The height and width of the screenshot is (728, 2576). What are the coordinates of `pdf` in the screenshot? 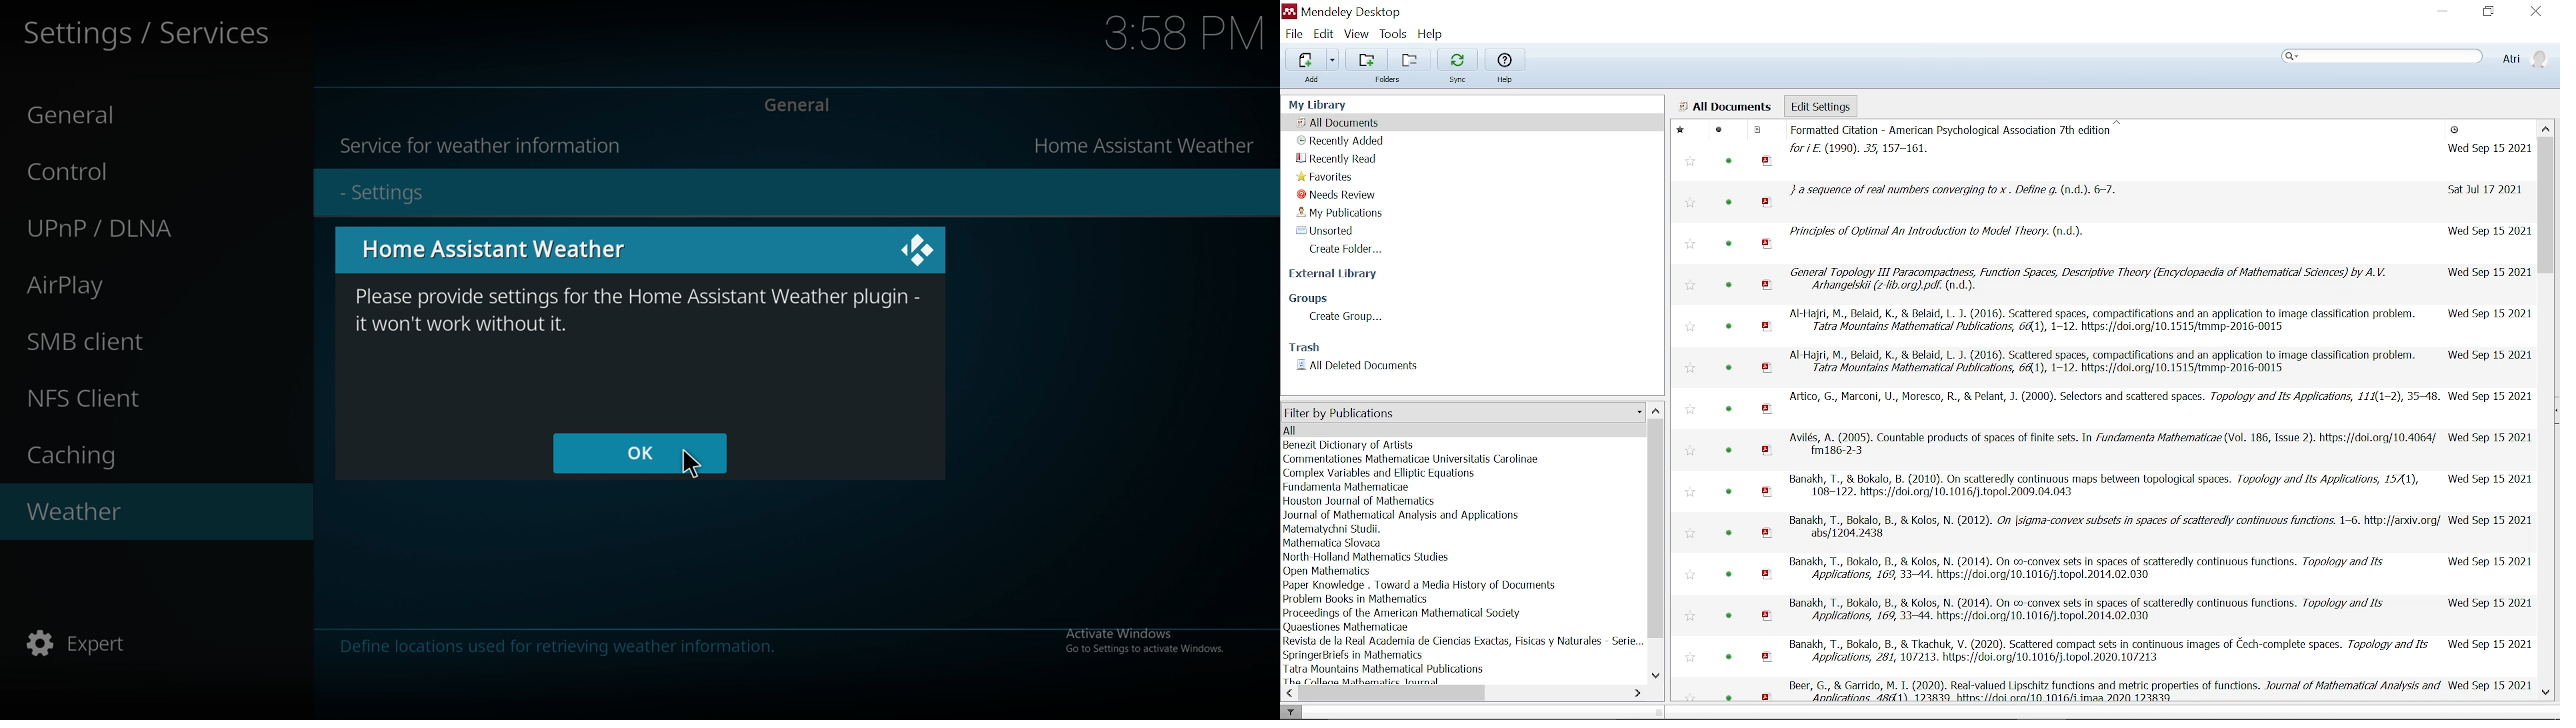 It's located at (1769, 245).